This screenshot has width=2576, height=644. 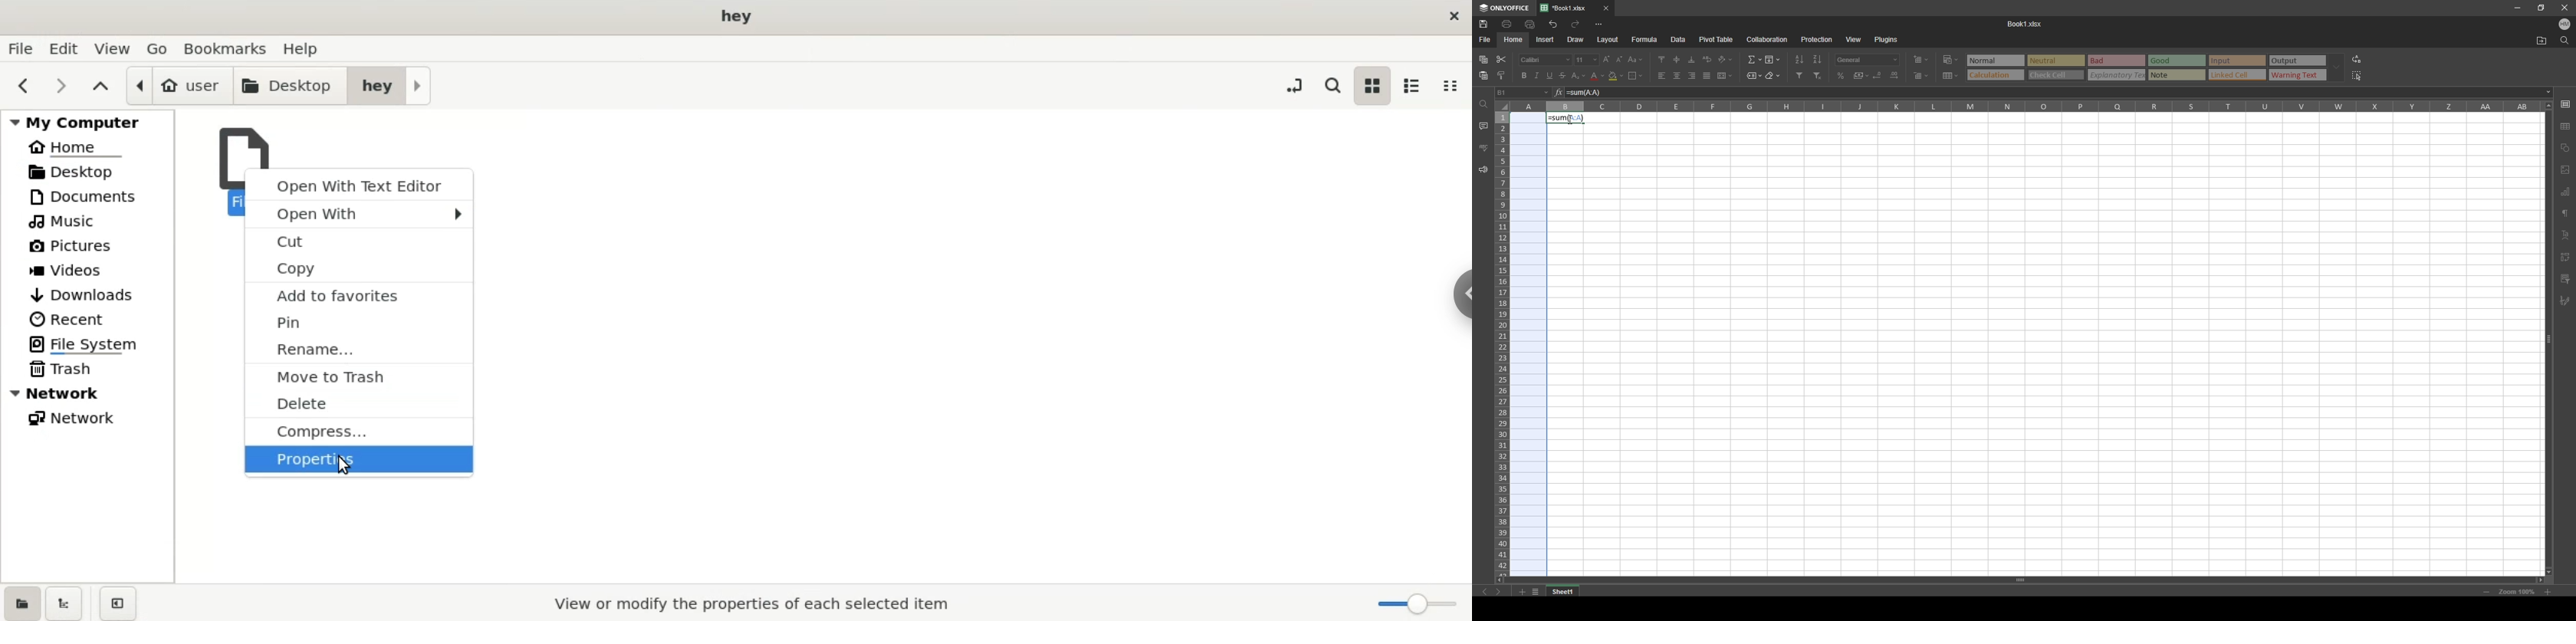 What do you see at coordinates (1605, 60) in the screenshot?
I see `increment font size` at bounding box center [1605, 60].